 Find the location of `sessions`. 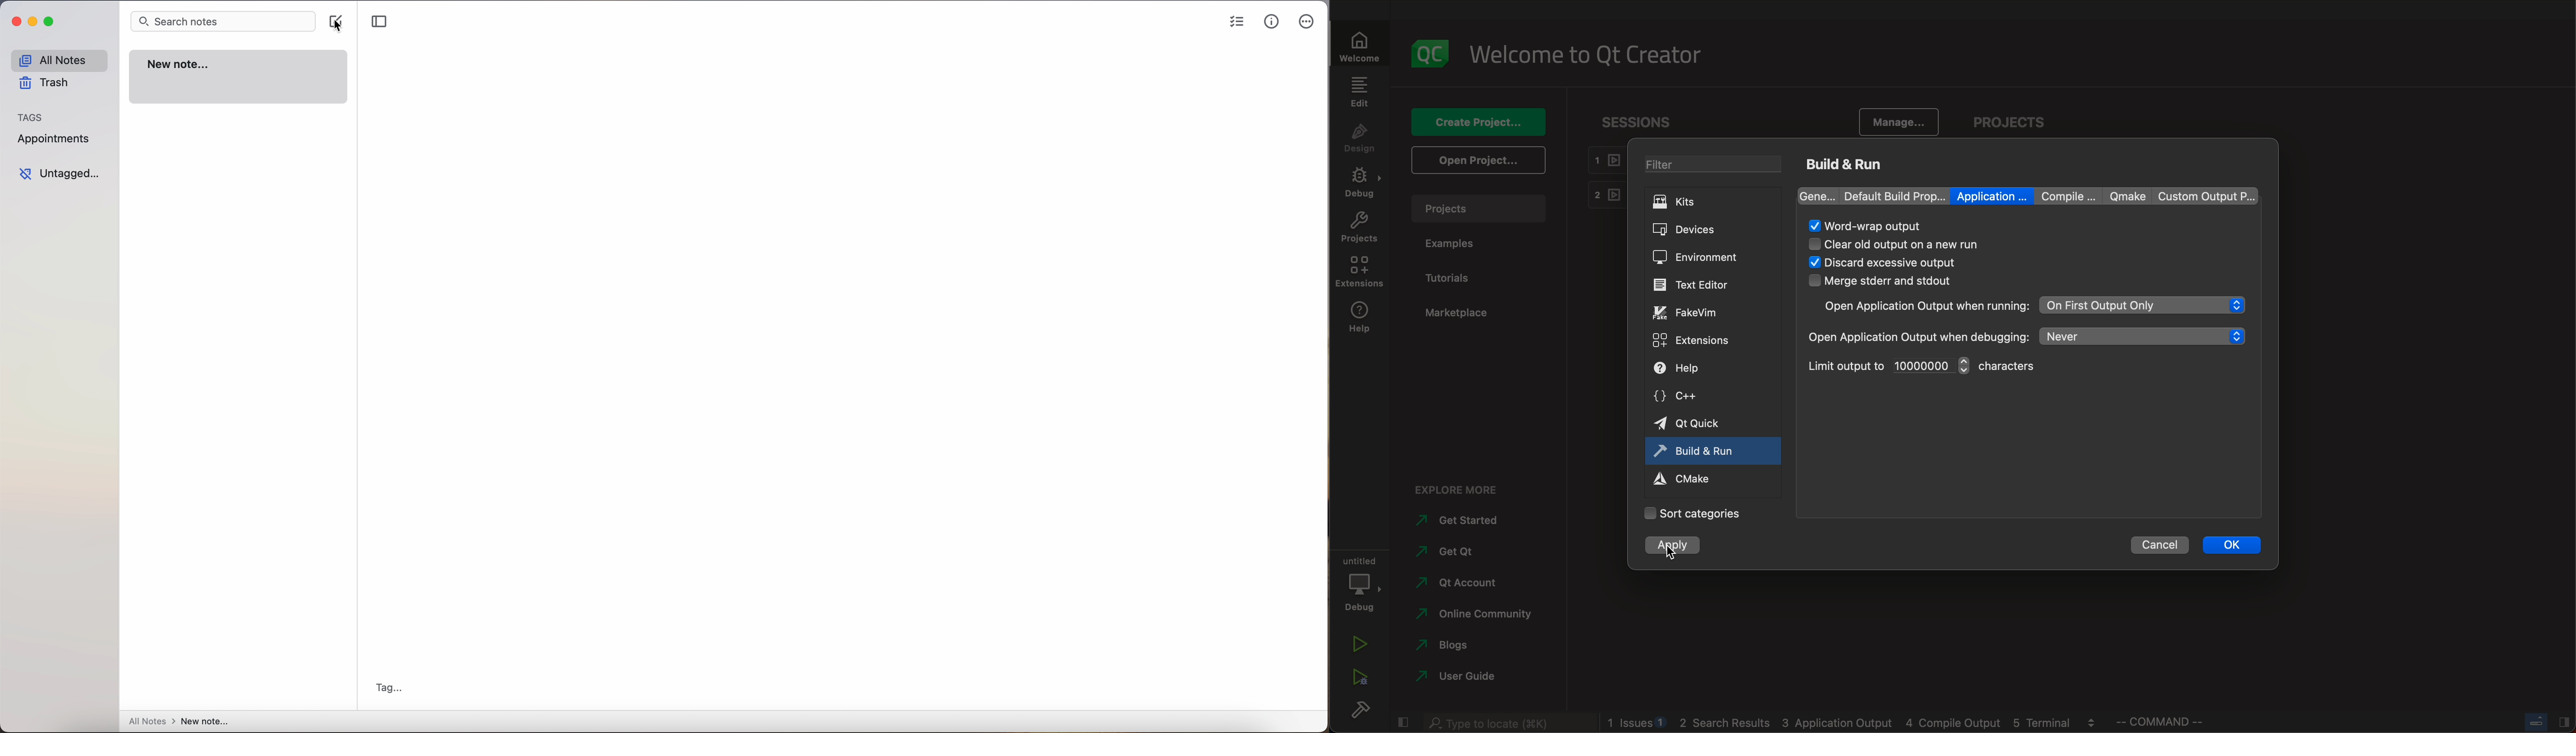

sessions is located at coordinates (1643, 120).